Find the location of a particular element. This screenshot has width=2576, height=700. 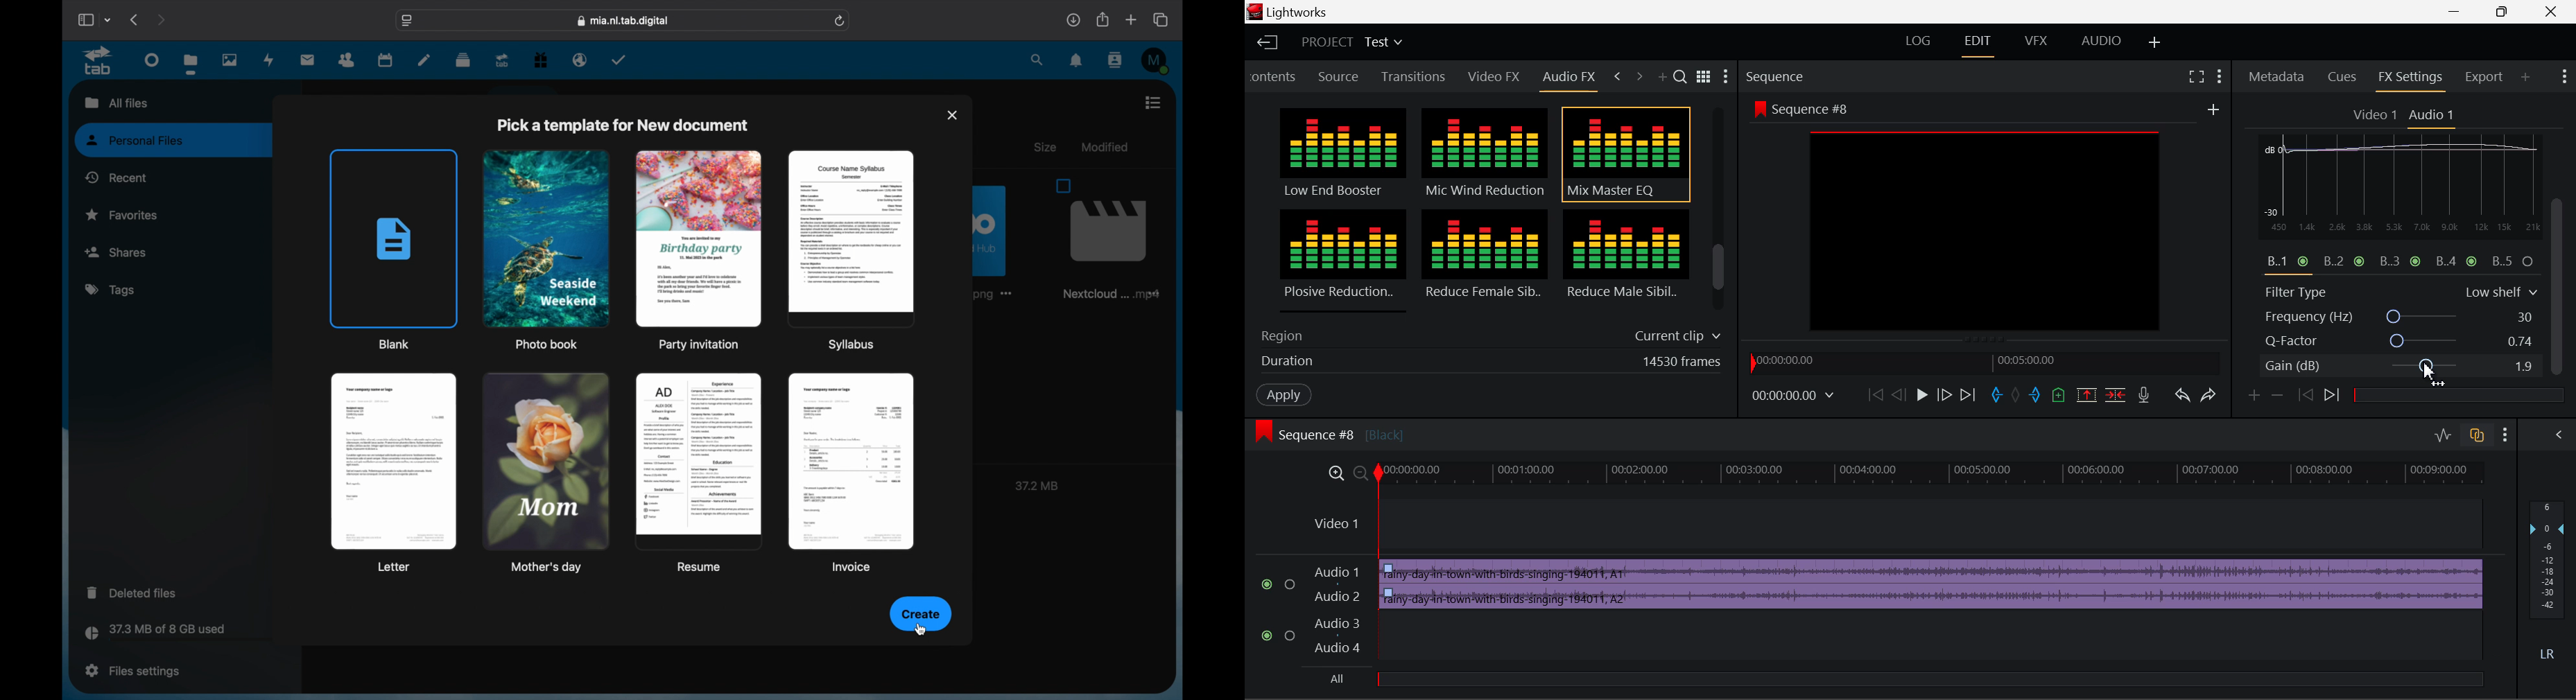

pick a template for new document is located at coordinates (624, 124).